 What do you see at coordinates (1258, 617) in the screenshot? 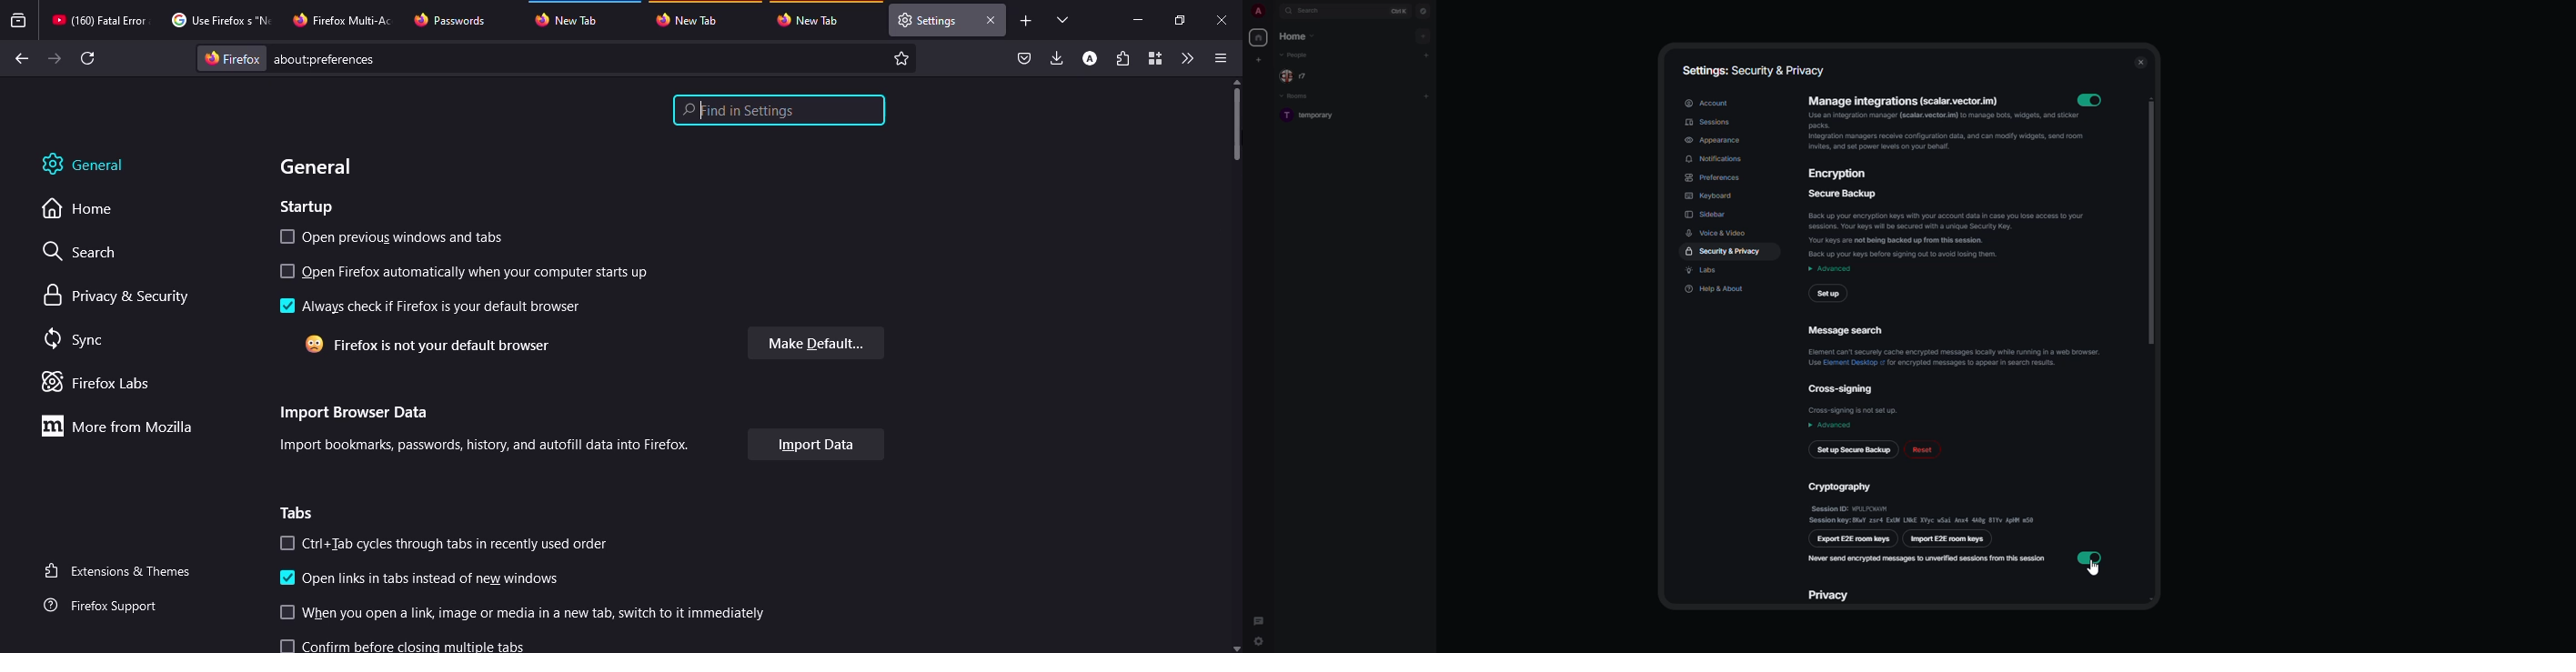
I see `threads` at bounding box center [1258, 617].